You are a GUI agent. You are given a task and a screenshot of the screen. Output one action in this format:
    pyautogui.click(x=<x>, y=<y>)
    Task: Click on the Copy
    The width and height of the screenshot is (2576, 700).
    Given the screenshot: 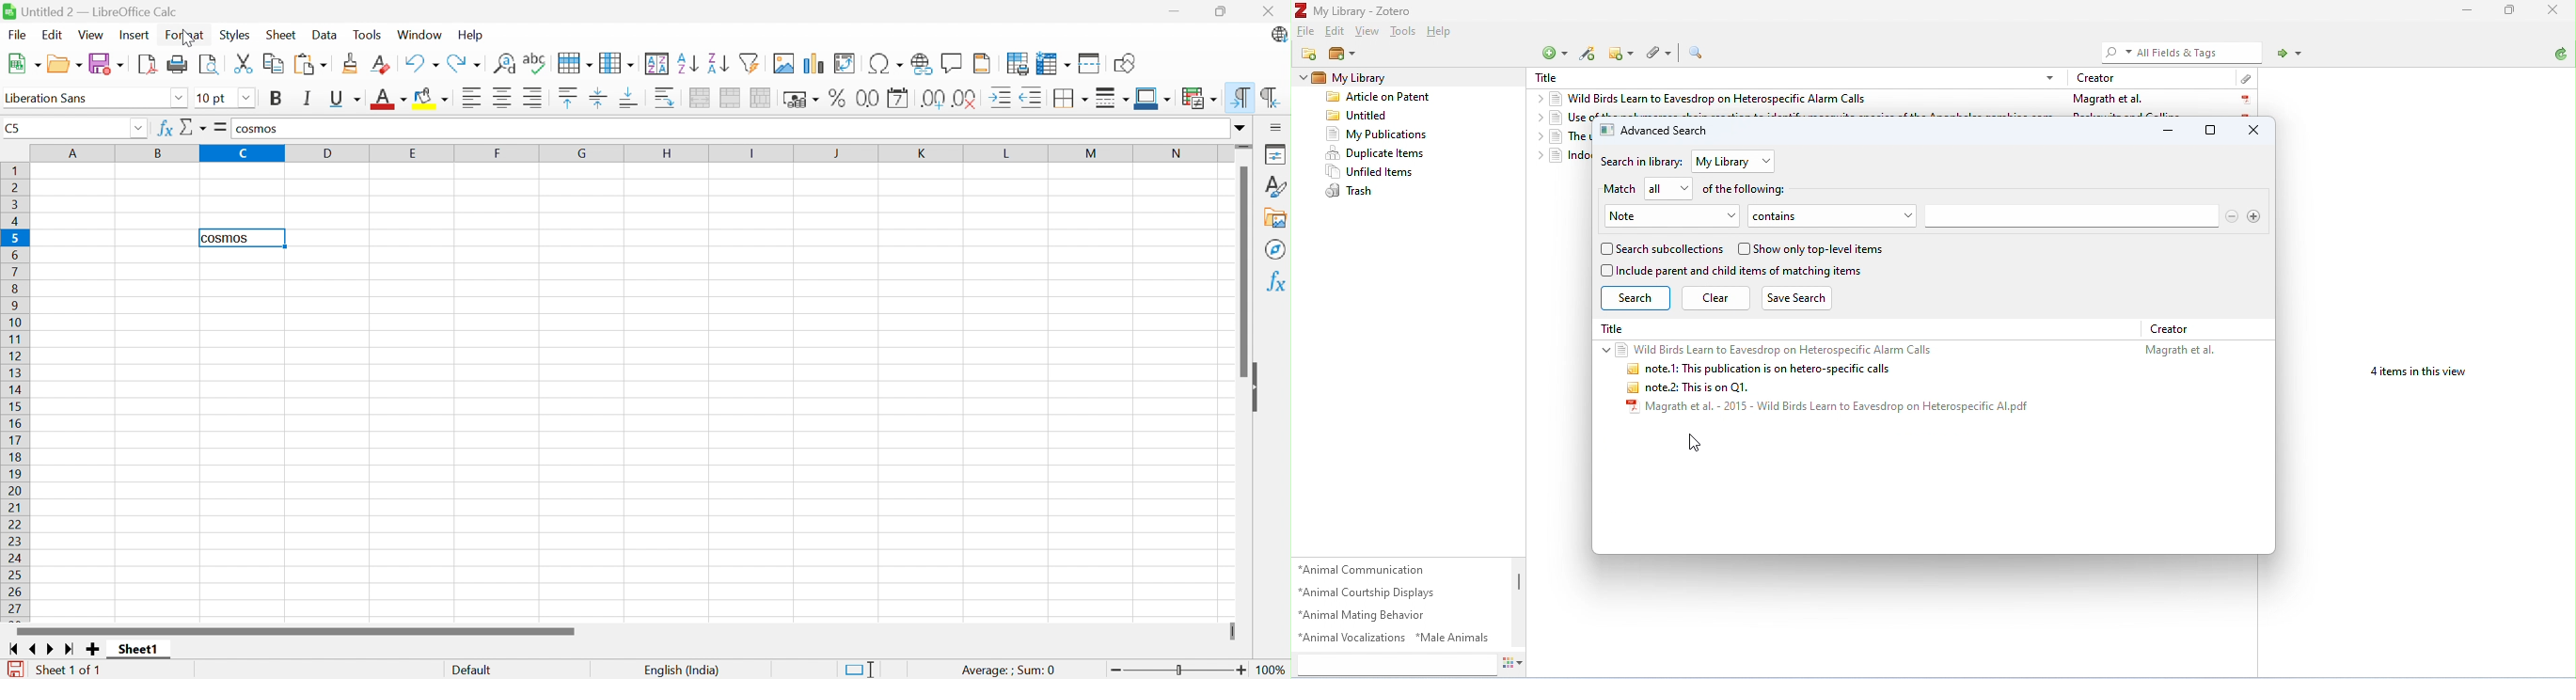 What is the action you would take?
    pyautogui.click(x=273, y=63)
    